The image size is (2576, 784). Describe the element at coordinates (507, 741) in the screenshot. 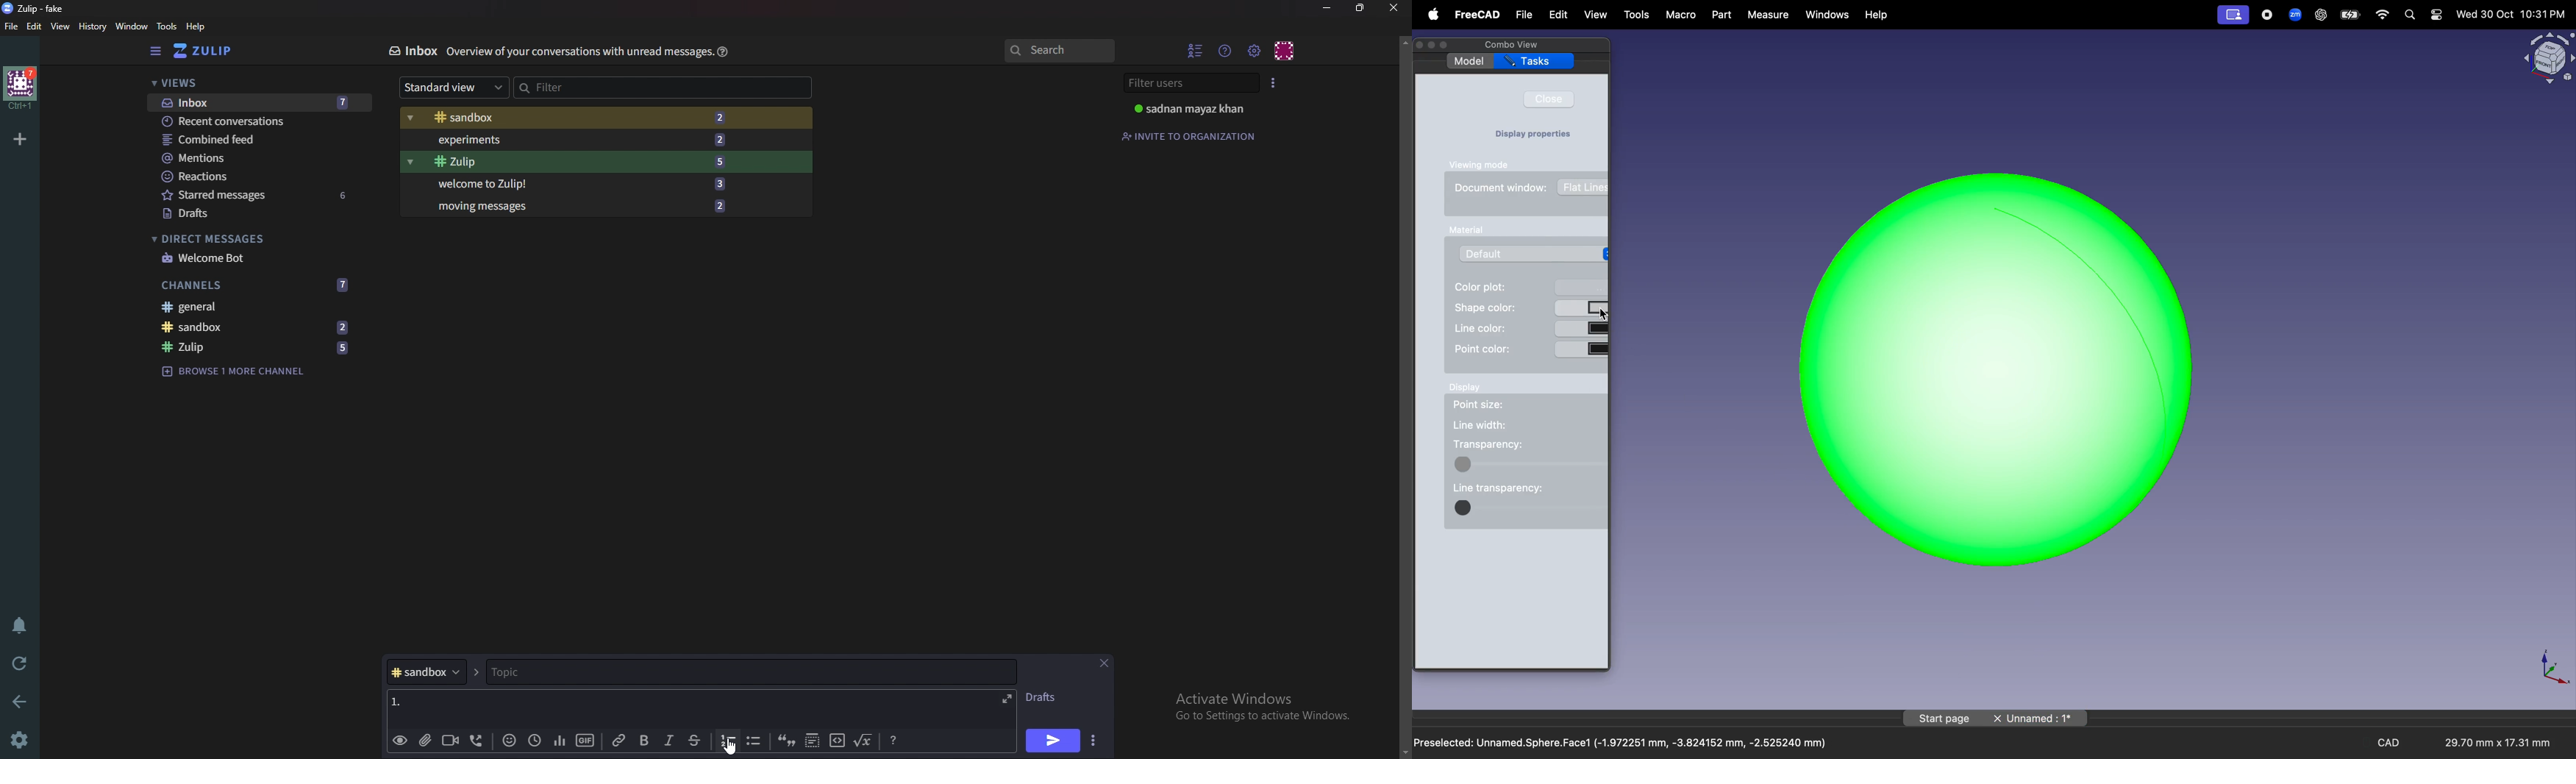

I see `Emoji` at that location.